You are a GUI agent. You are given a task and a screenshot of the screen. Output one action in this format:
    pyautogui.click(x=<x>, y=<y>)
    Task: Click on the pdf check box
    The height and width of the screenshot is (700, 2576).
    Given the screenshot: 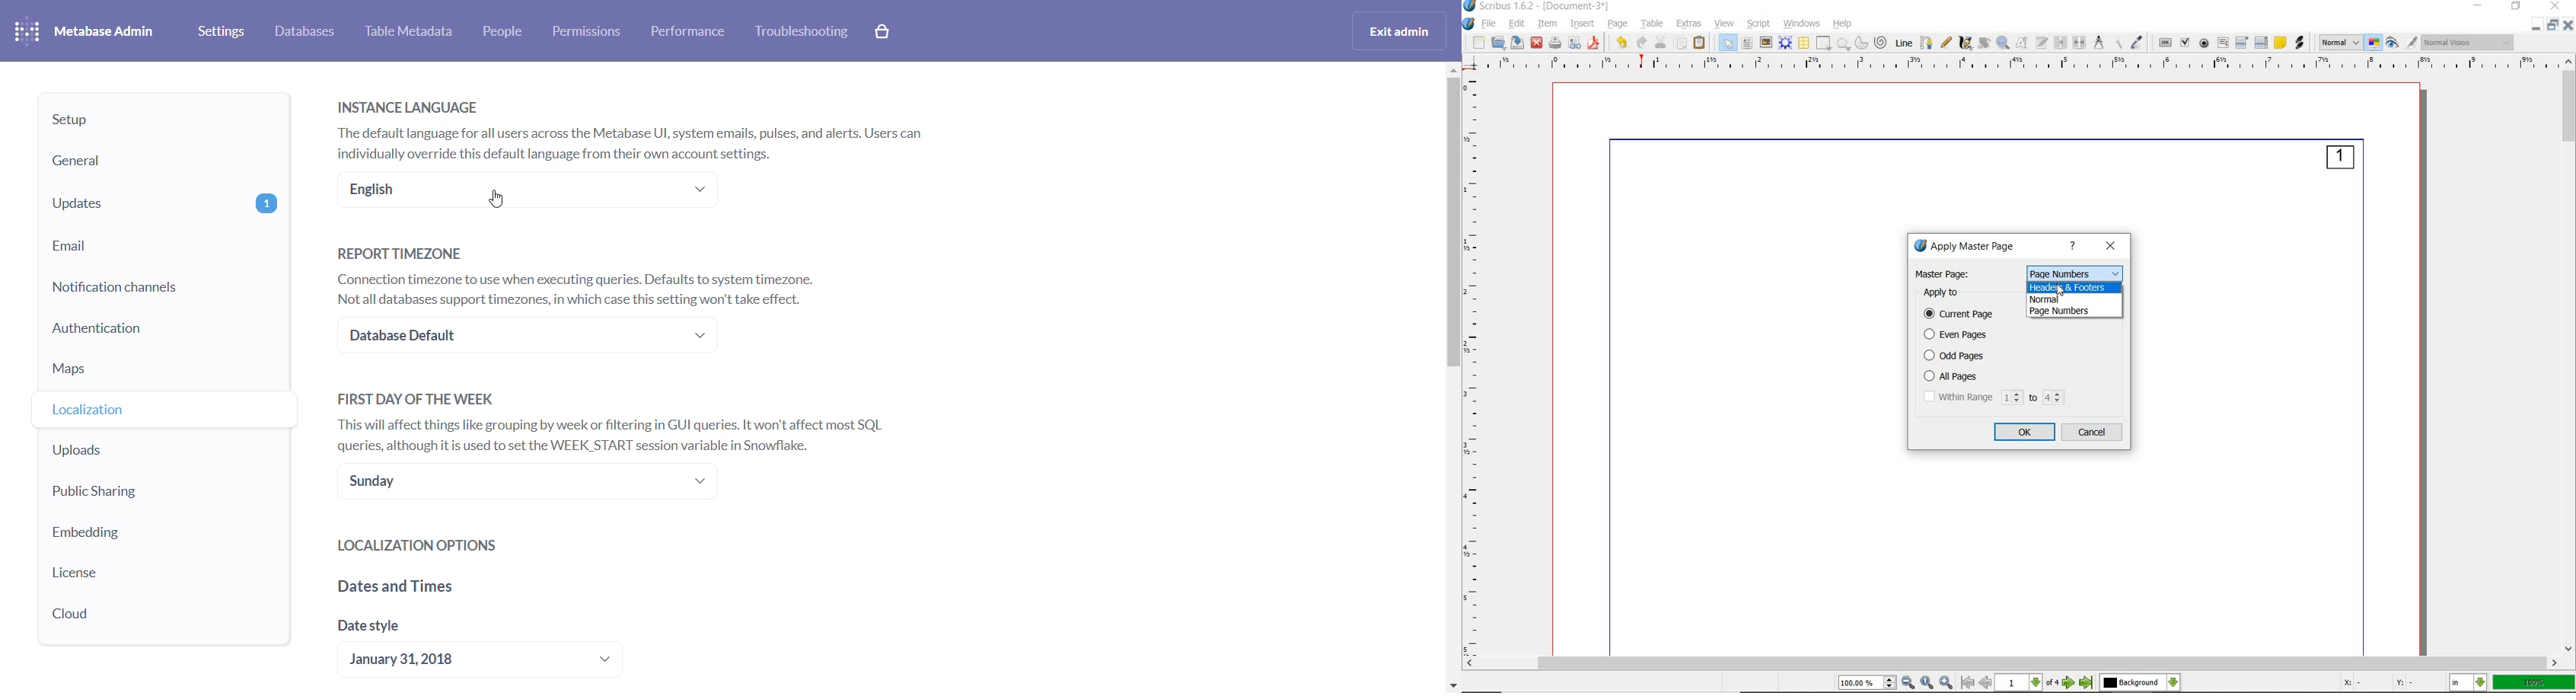 What is the action you would take?
    pyautogui.click(x=2186, y=42)
    